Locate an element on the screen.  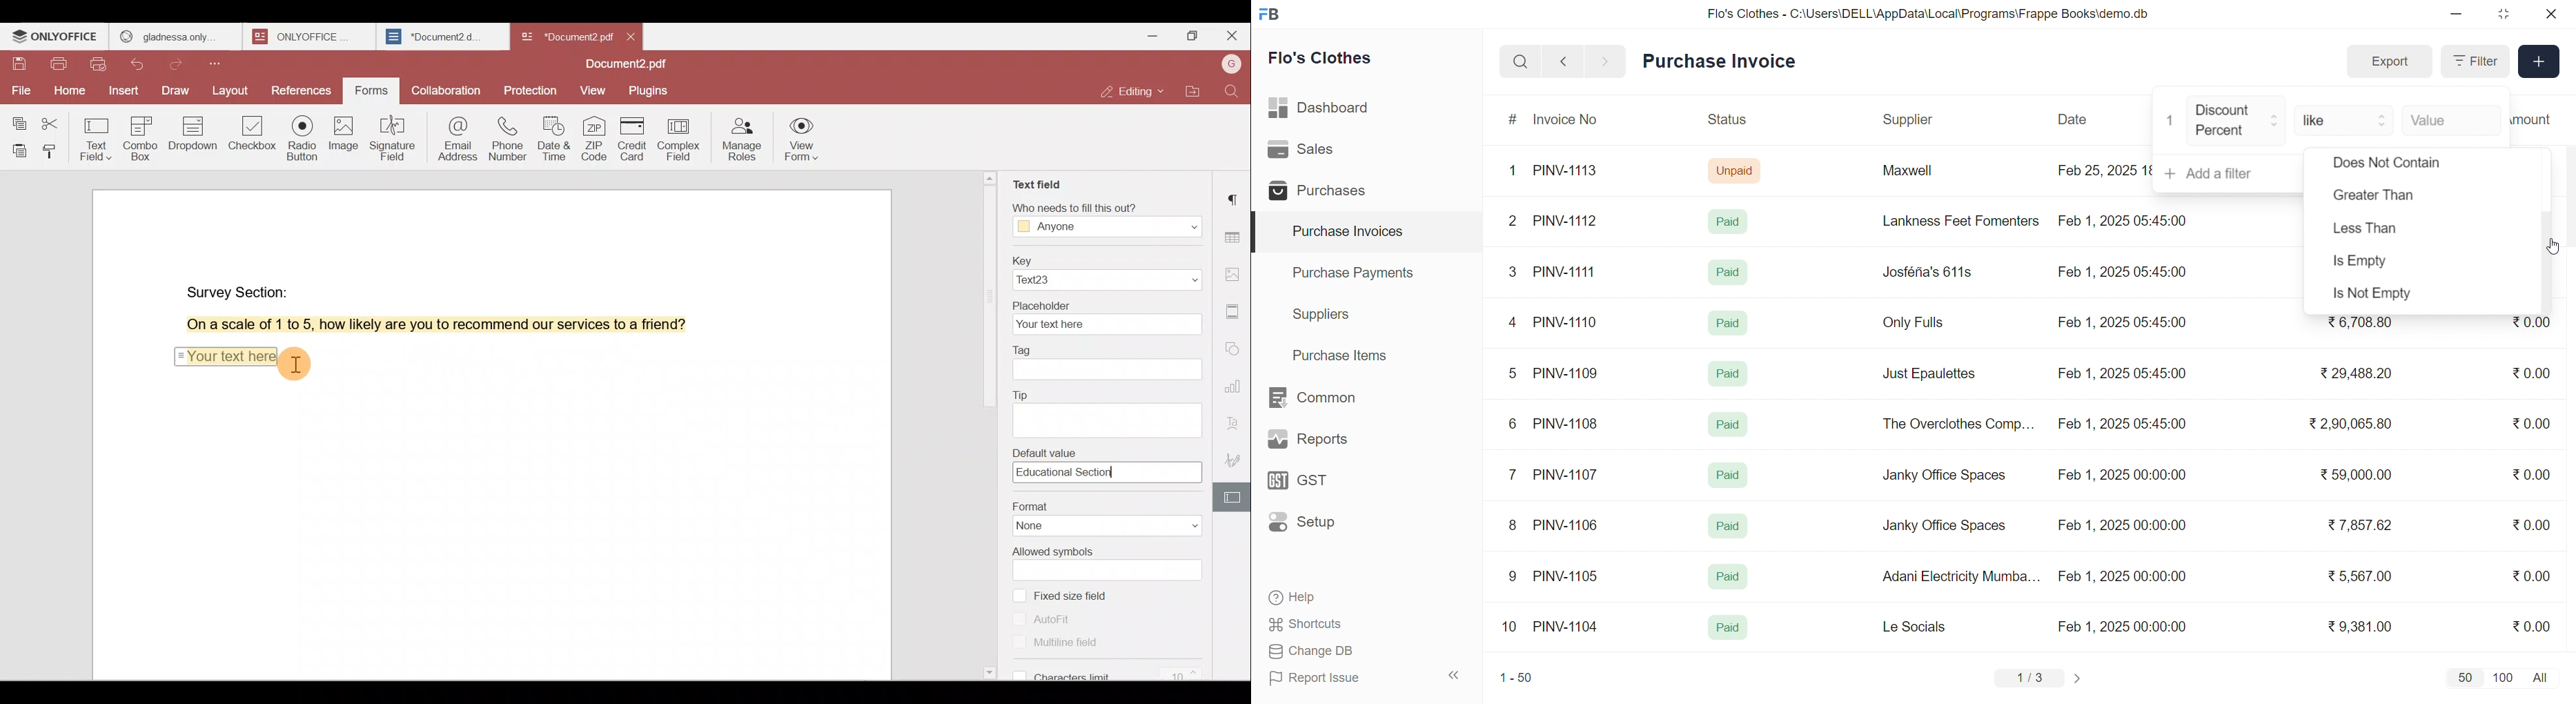
+ Add a filter is located at coordinates (2229, 174).